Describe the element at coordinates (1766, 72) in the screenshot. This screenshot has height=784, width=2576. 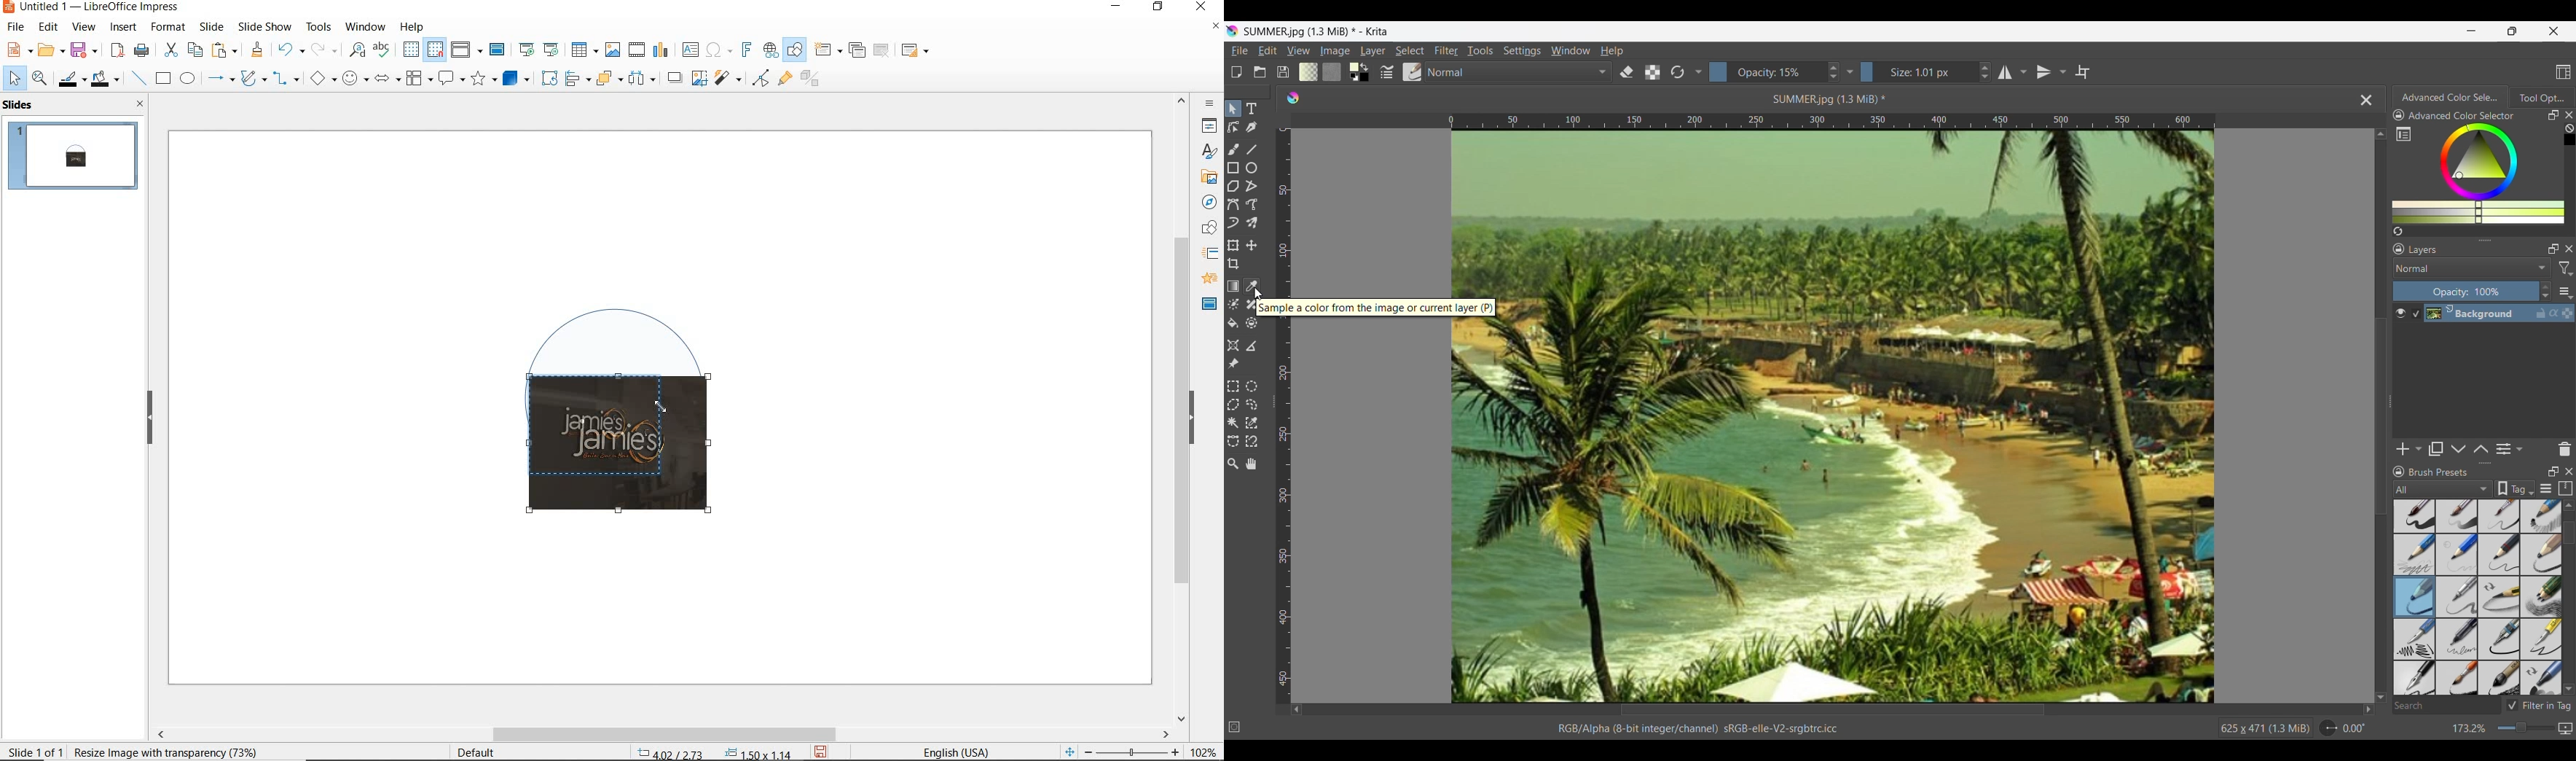
I see `Opacity: 15%` at that location.